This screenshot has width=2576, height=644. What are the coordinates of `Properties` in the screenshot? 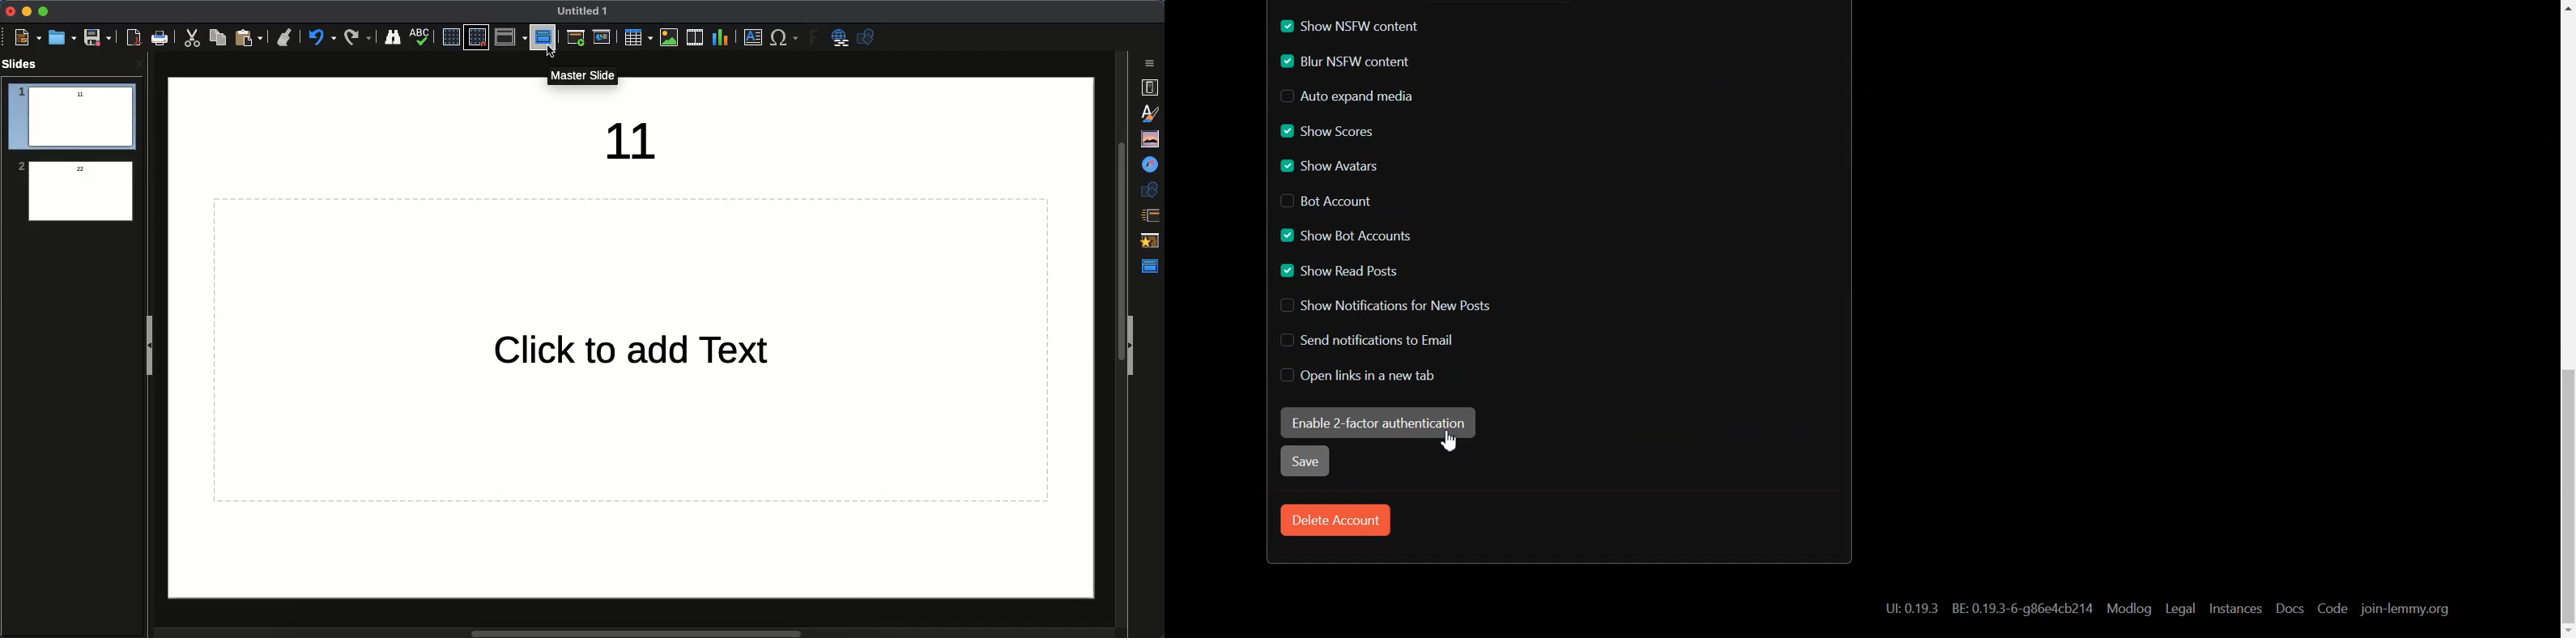 It's located at (1149, 87).